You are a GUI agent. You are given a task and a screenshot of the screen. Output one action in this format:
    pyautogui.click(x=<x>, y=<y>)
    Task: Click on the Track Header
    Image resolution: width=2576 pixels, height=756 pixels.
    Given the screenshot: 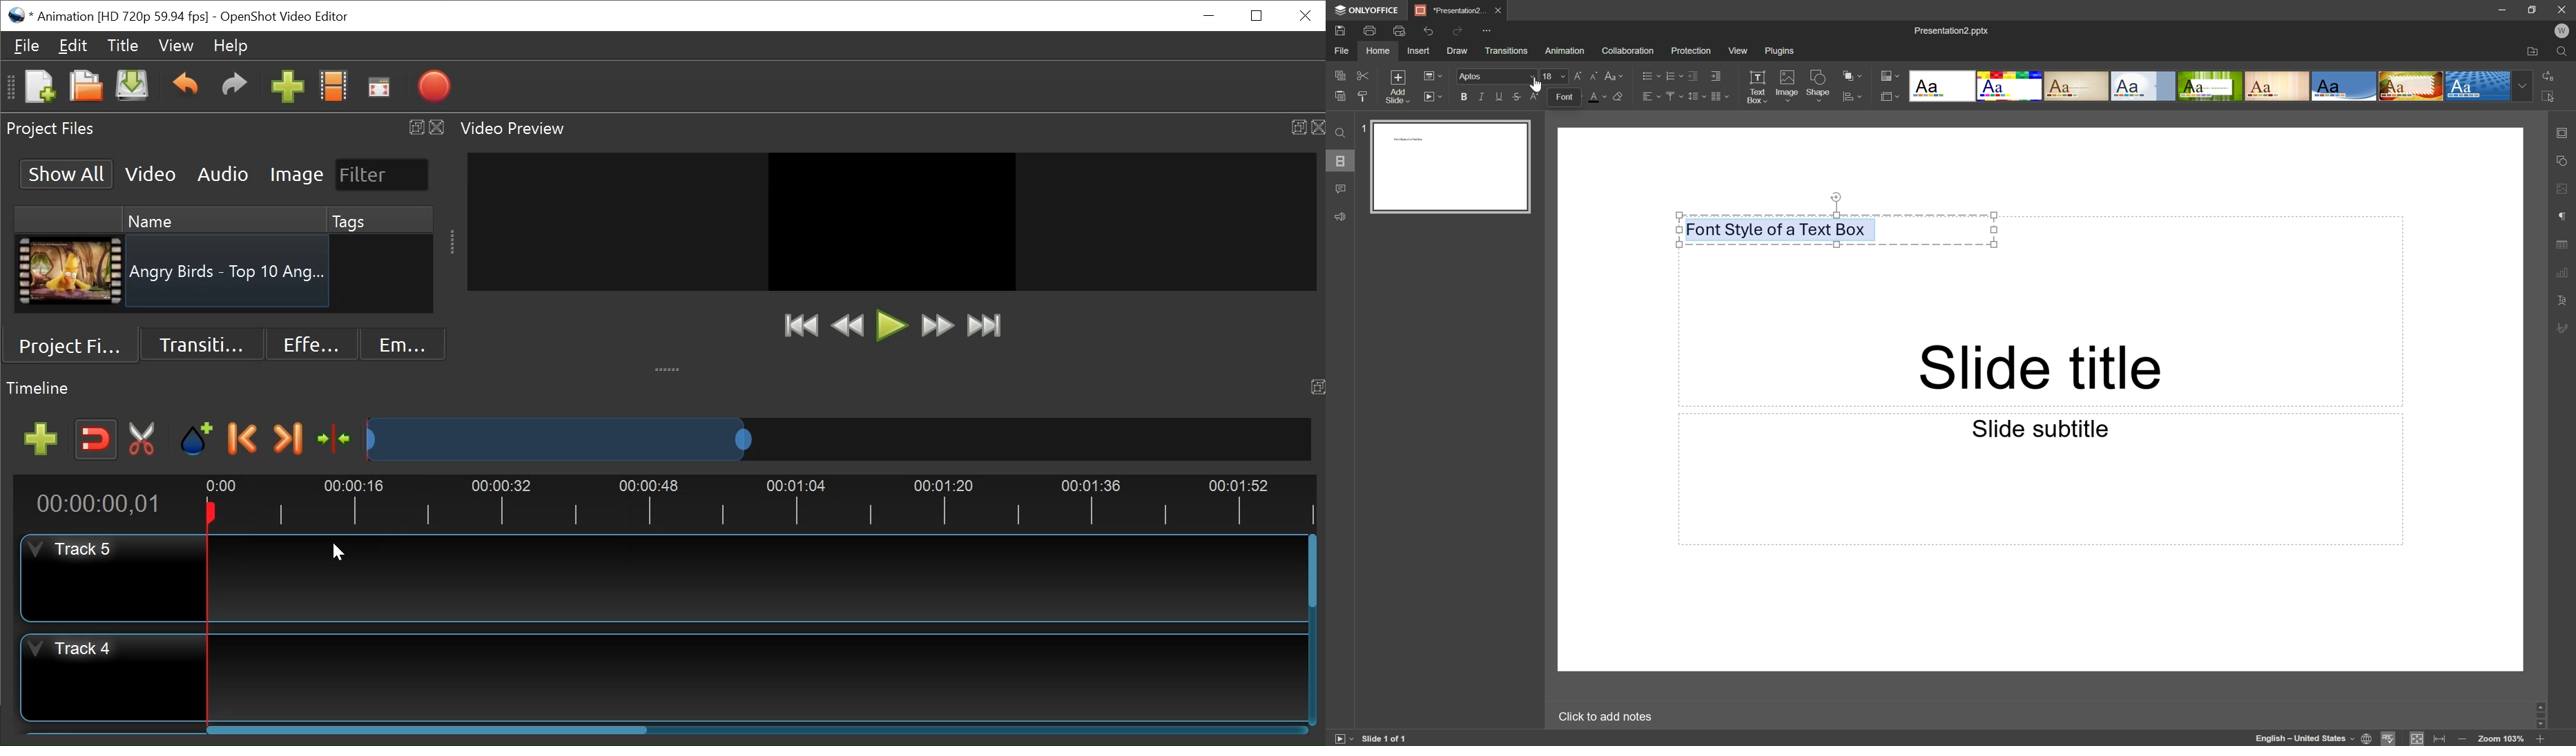 What is the action you would take?
    pyautogui.click(x=76, y=549)
    